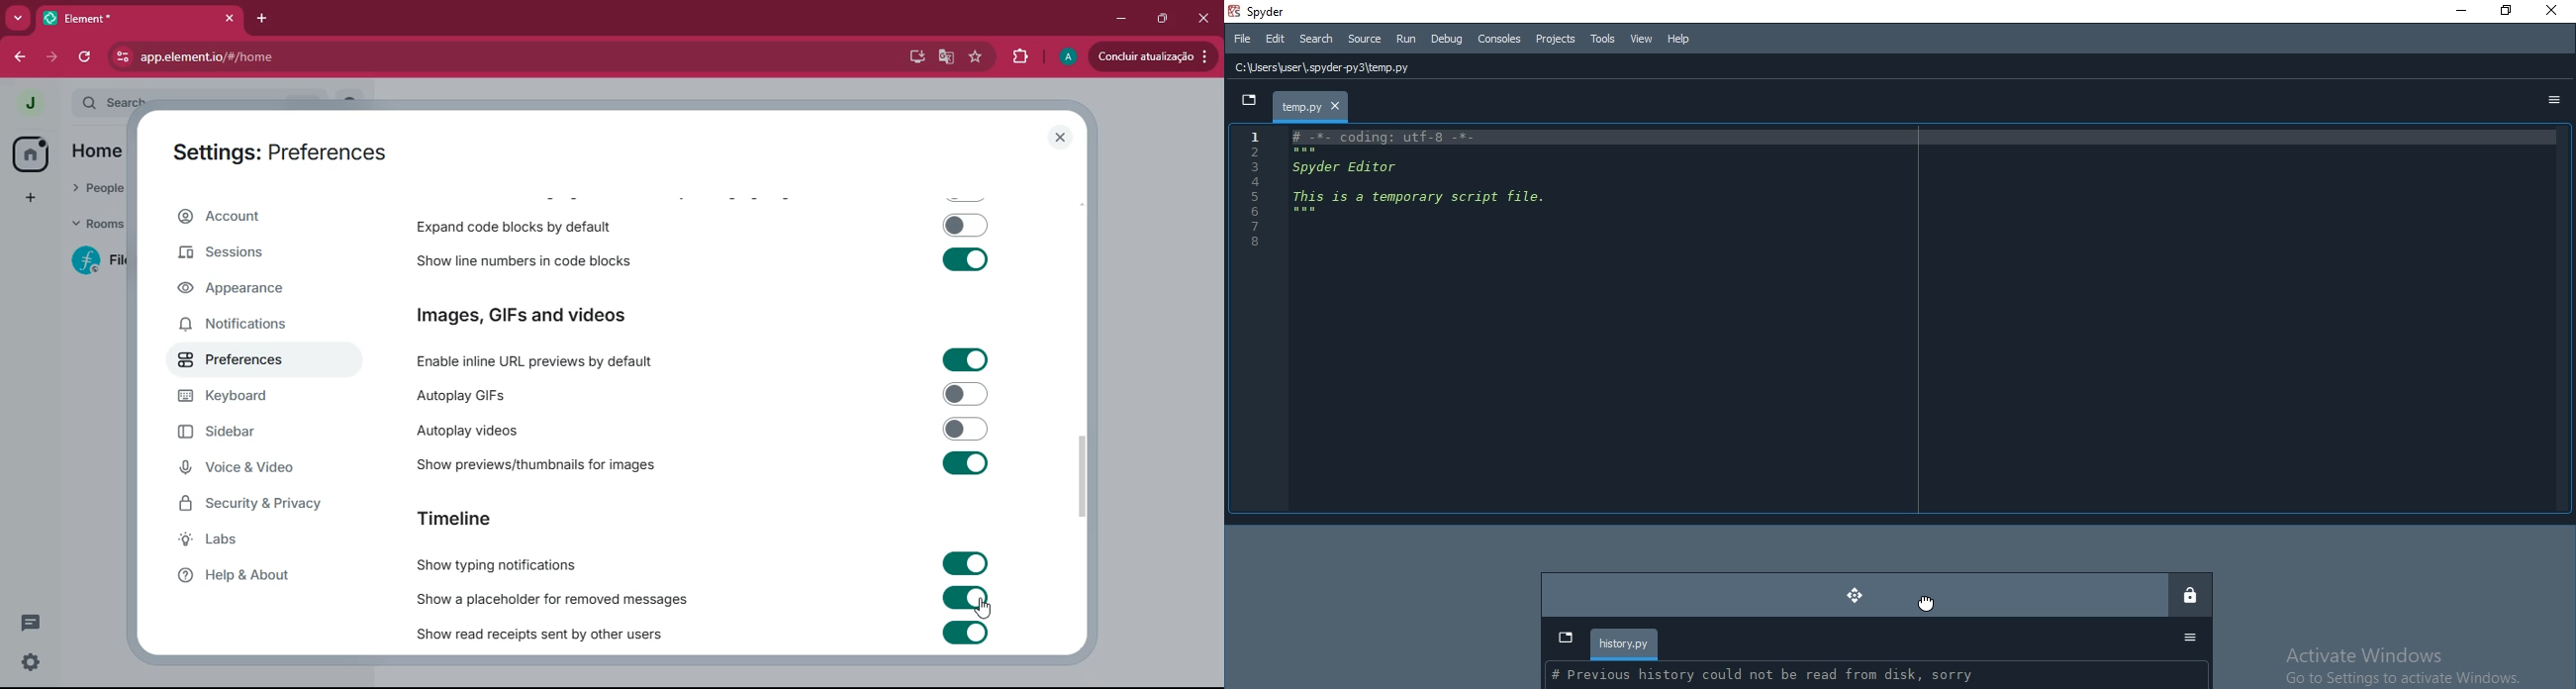  What do you see at coordinates (262, 215) in the screenshot?
I see `account` at bounding box center [262, 215].